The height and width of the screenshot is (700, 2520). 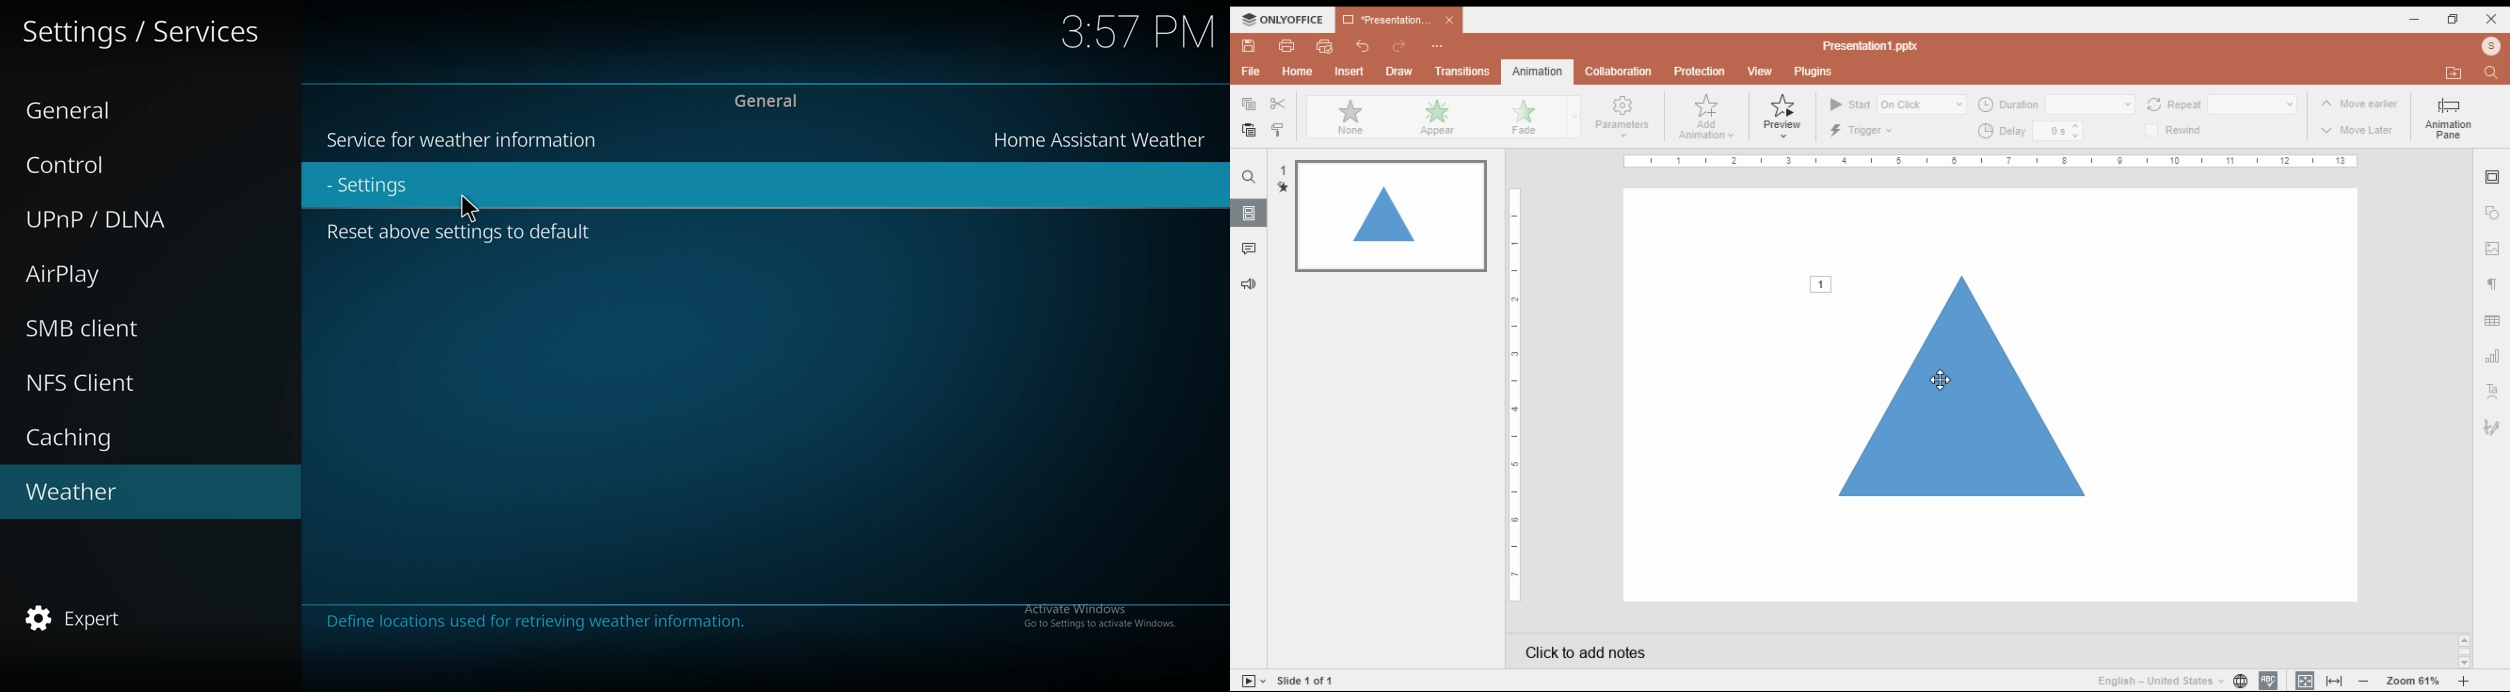 What do you see at coordinates (1864, 131) in the screenshot?
I see `trigger` at bounding box center [1864, 131].